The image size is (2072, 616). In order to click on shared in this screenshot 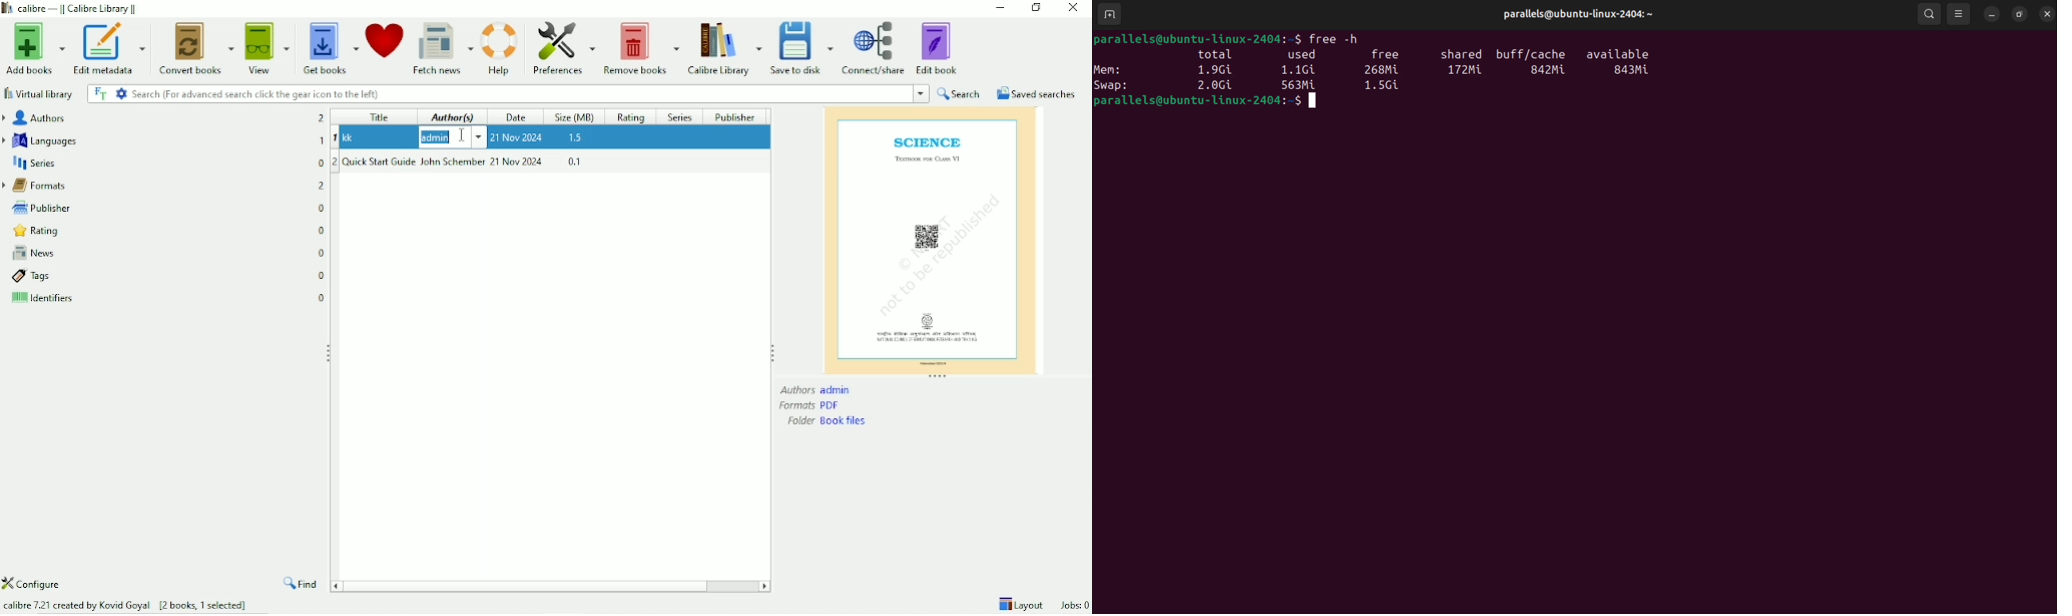, I will do `click(1462, 53)`.